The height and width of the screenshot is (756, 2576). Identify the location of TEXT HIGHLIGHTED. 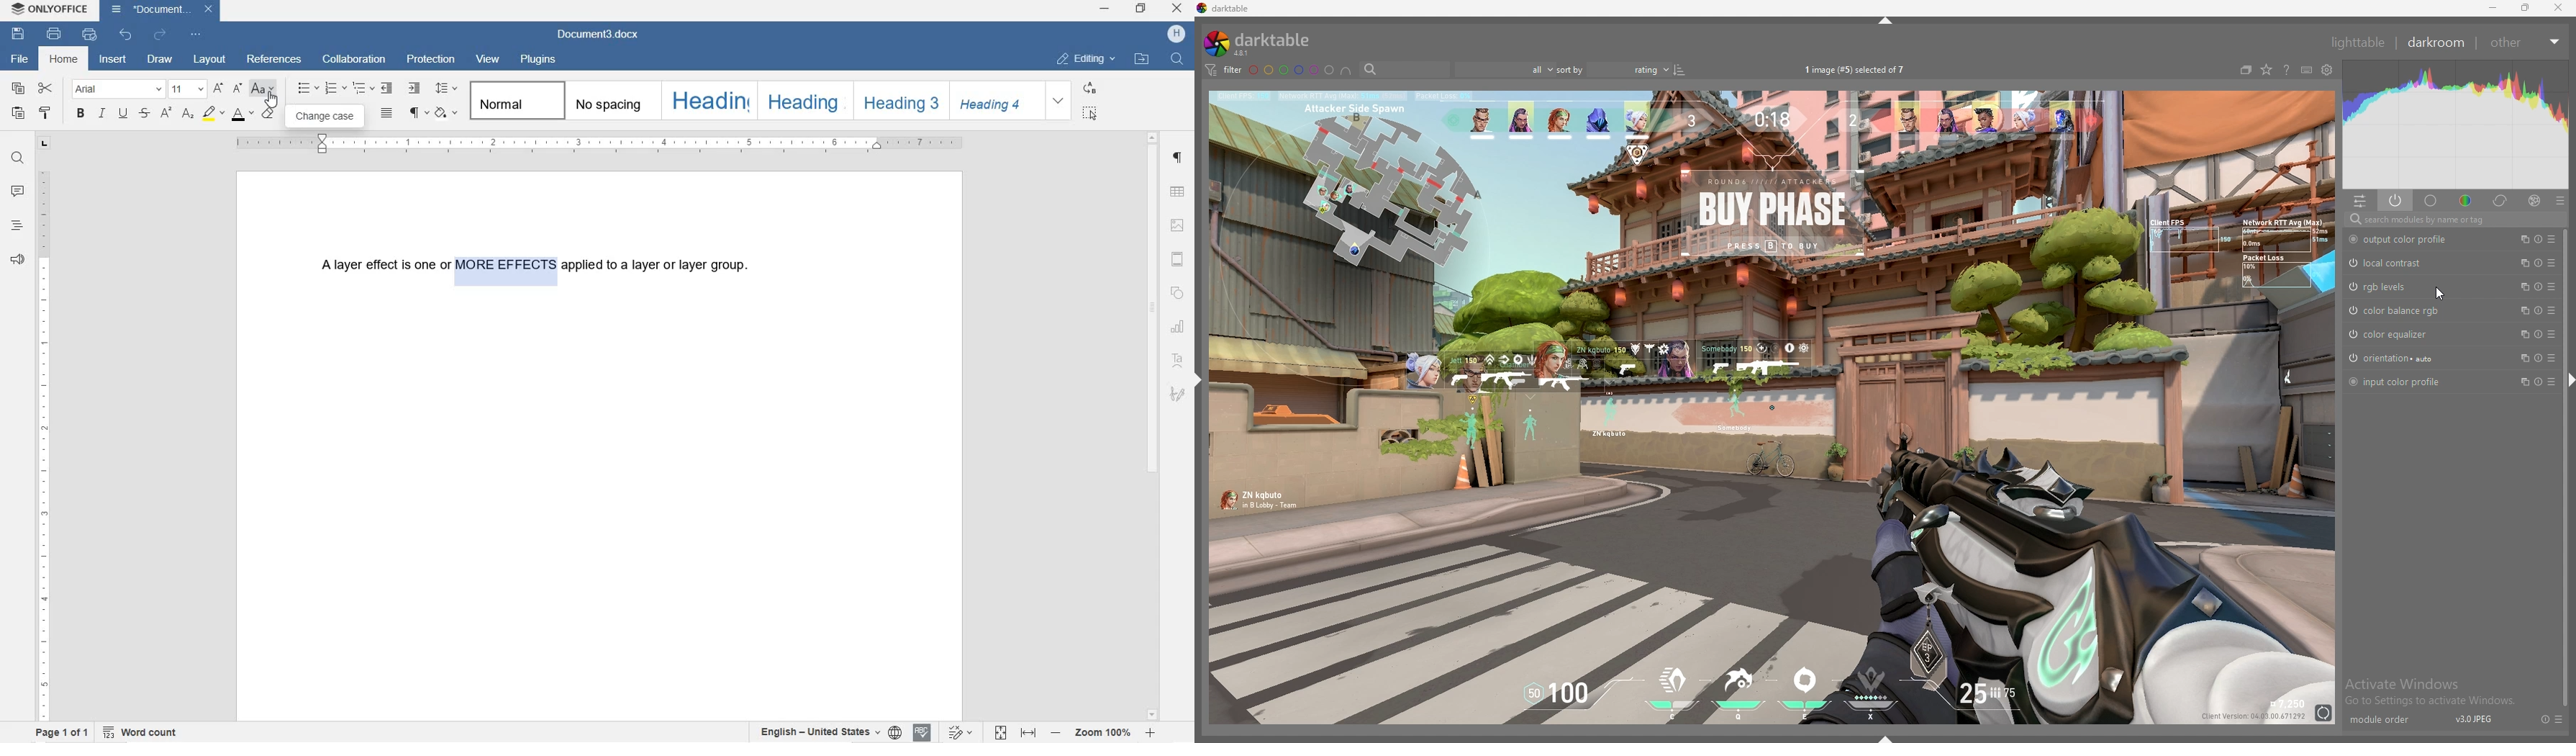
(504, 268).